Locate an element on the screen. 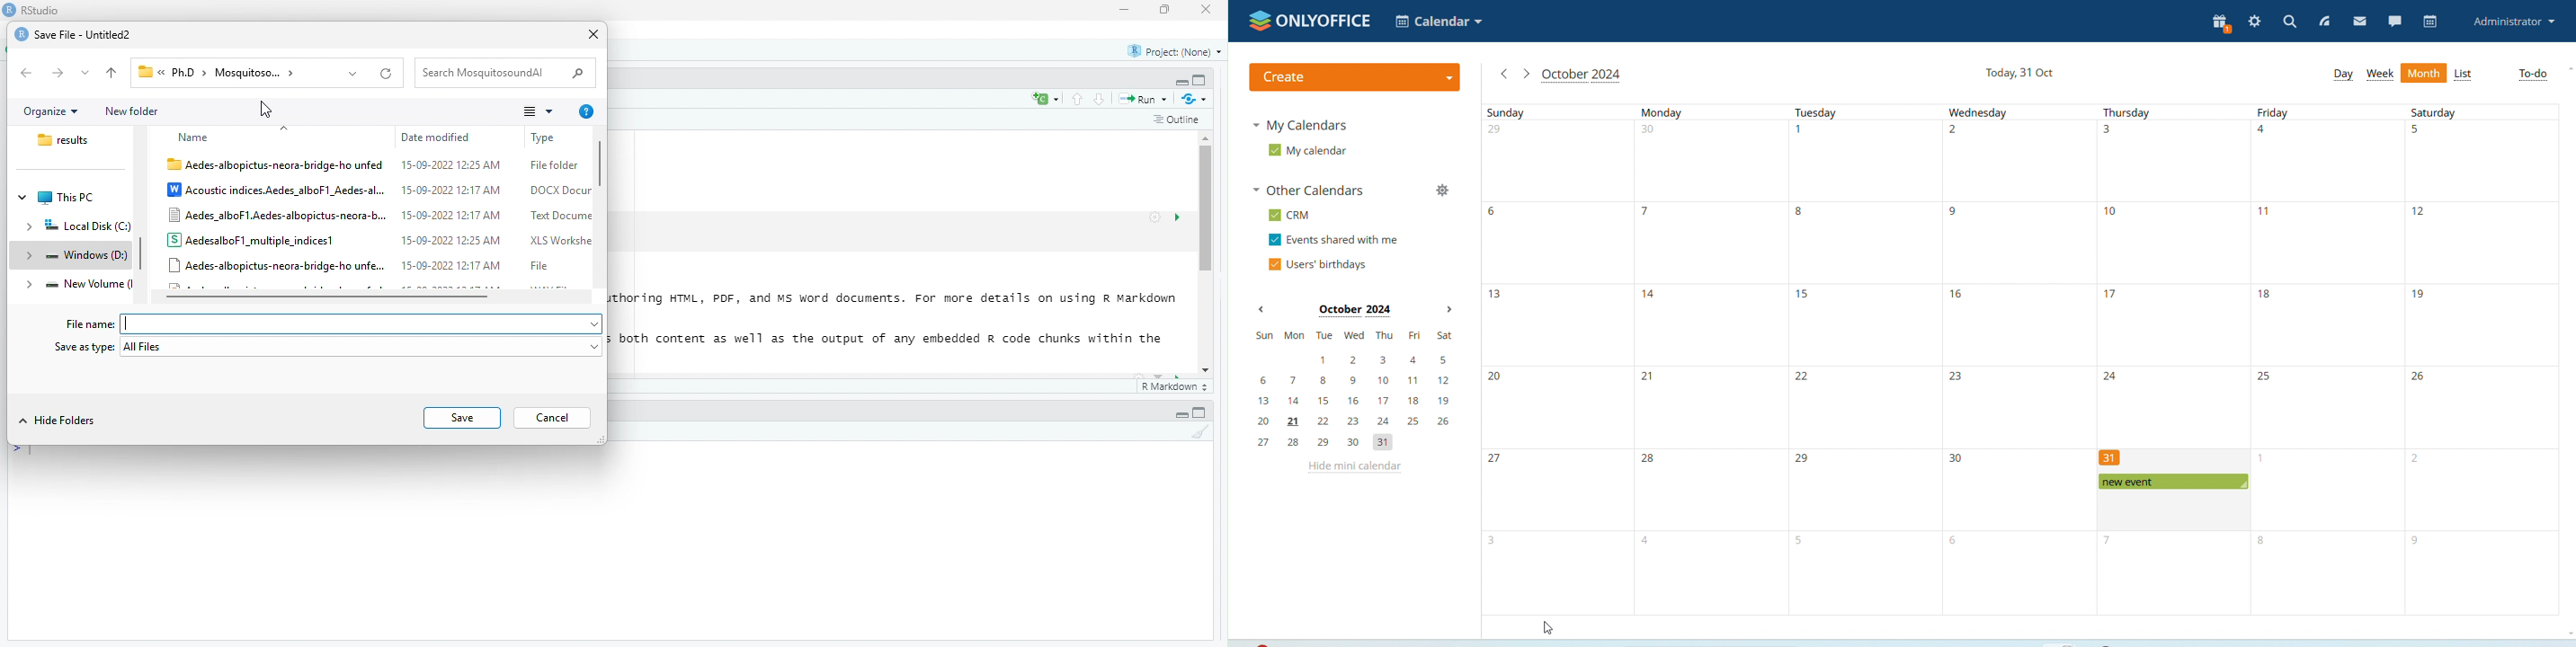 The image size is (2576, 672). Save as type: is located at coordinates (85, 347).